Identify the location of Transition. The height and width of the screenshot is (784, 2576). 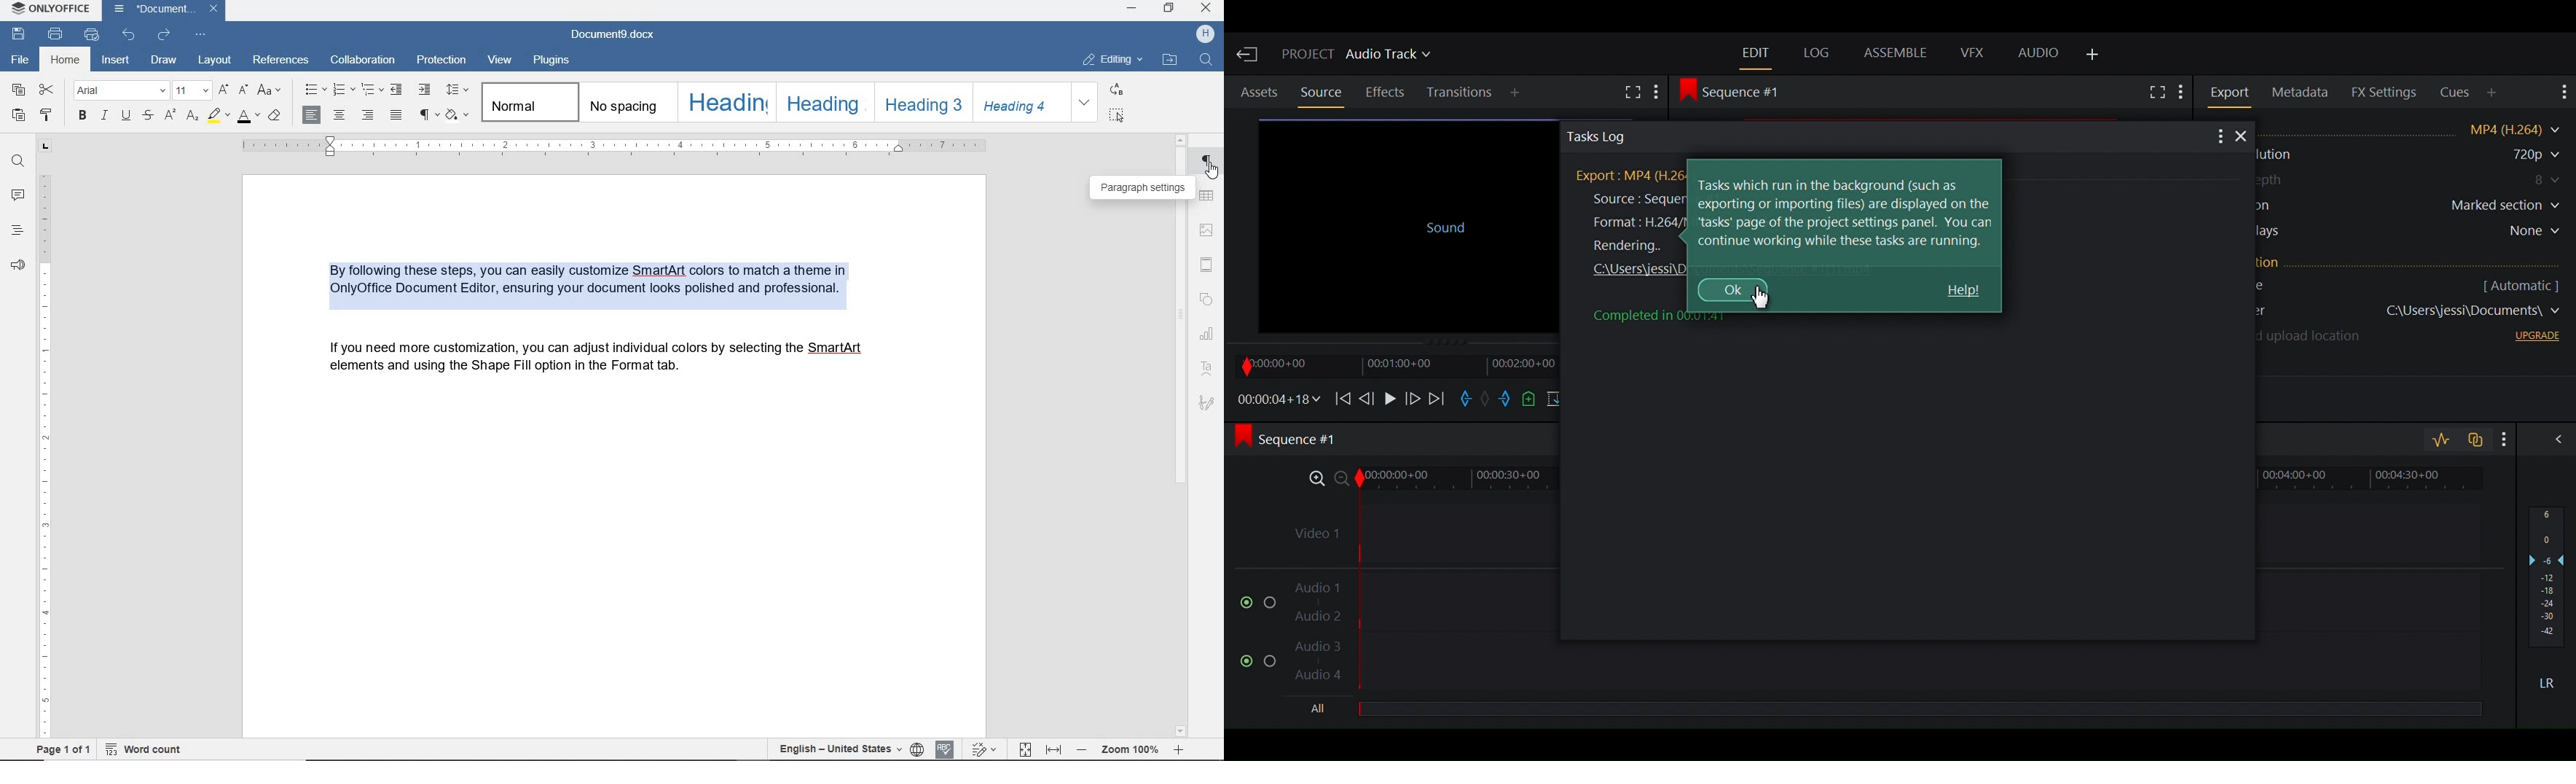
(1461, 93).